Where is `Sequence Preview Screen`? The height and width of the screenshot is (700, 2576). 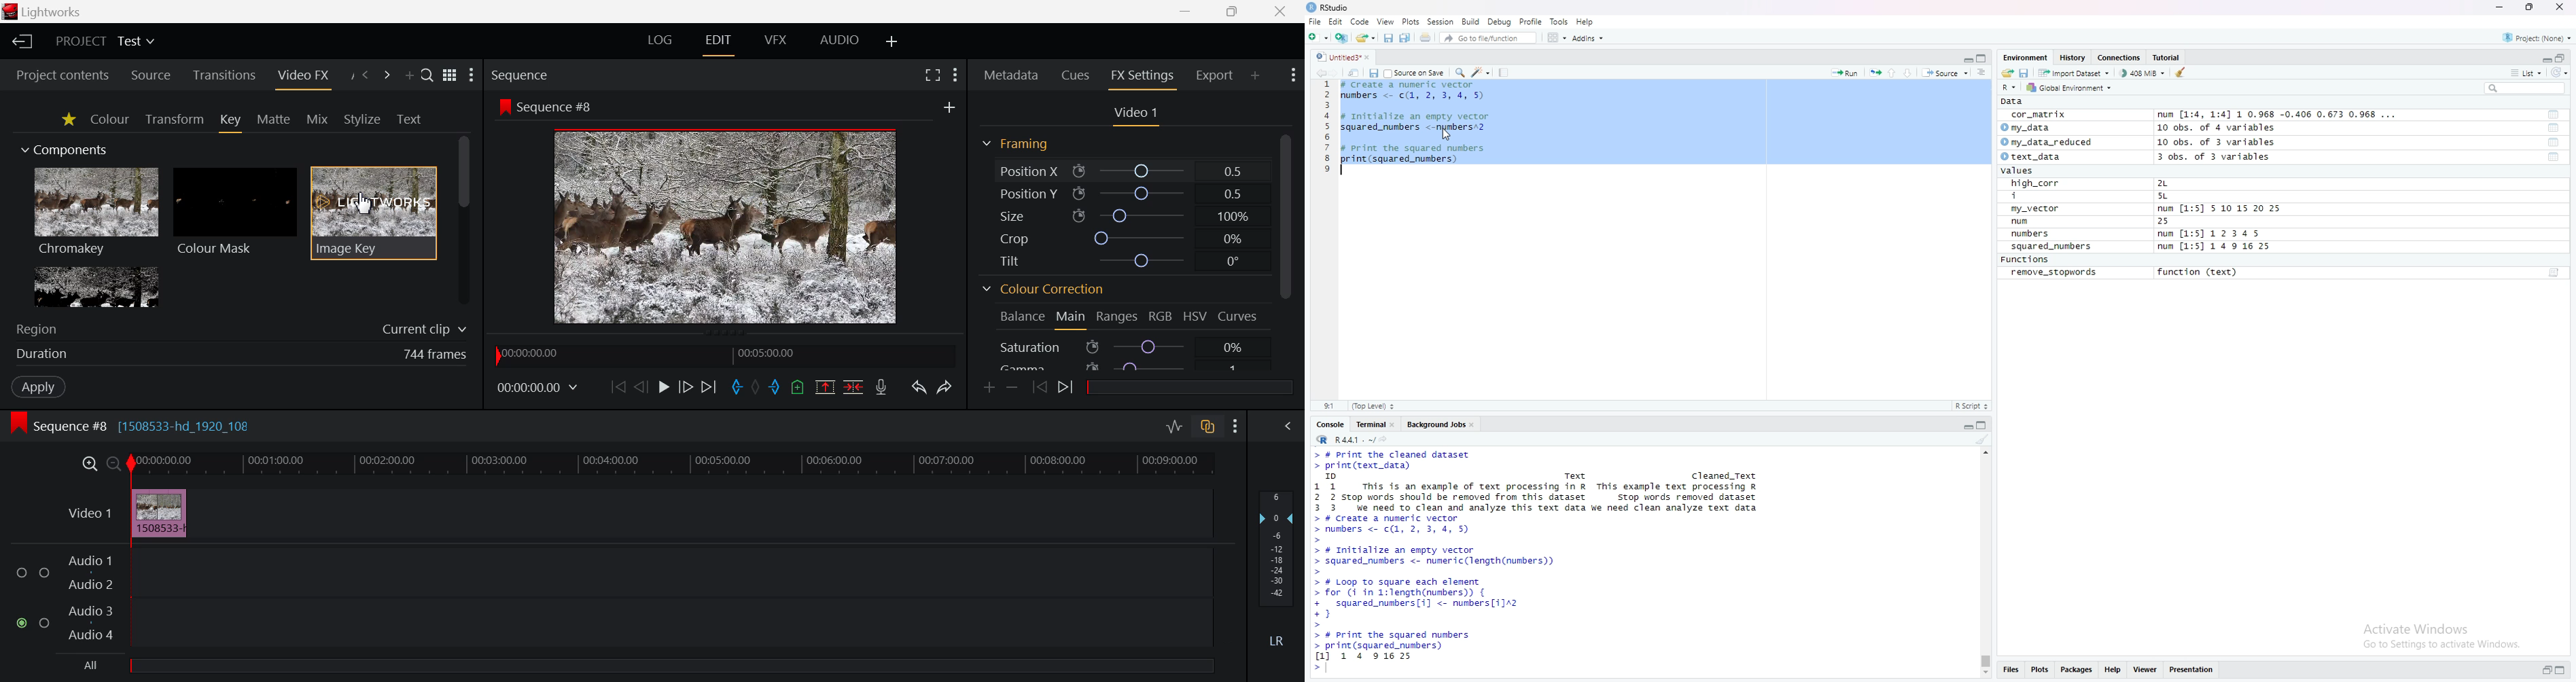
Sequence Preview Screen is located at coordinates (726, 226).